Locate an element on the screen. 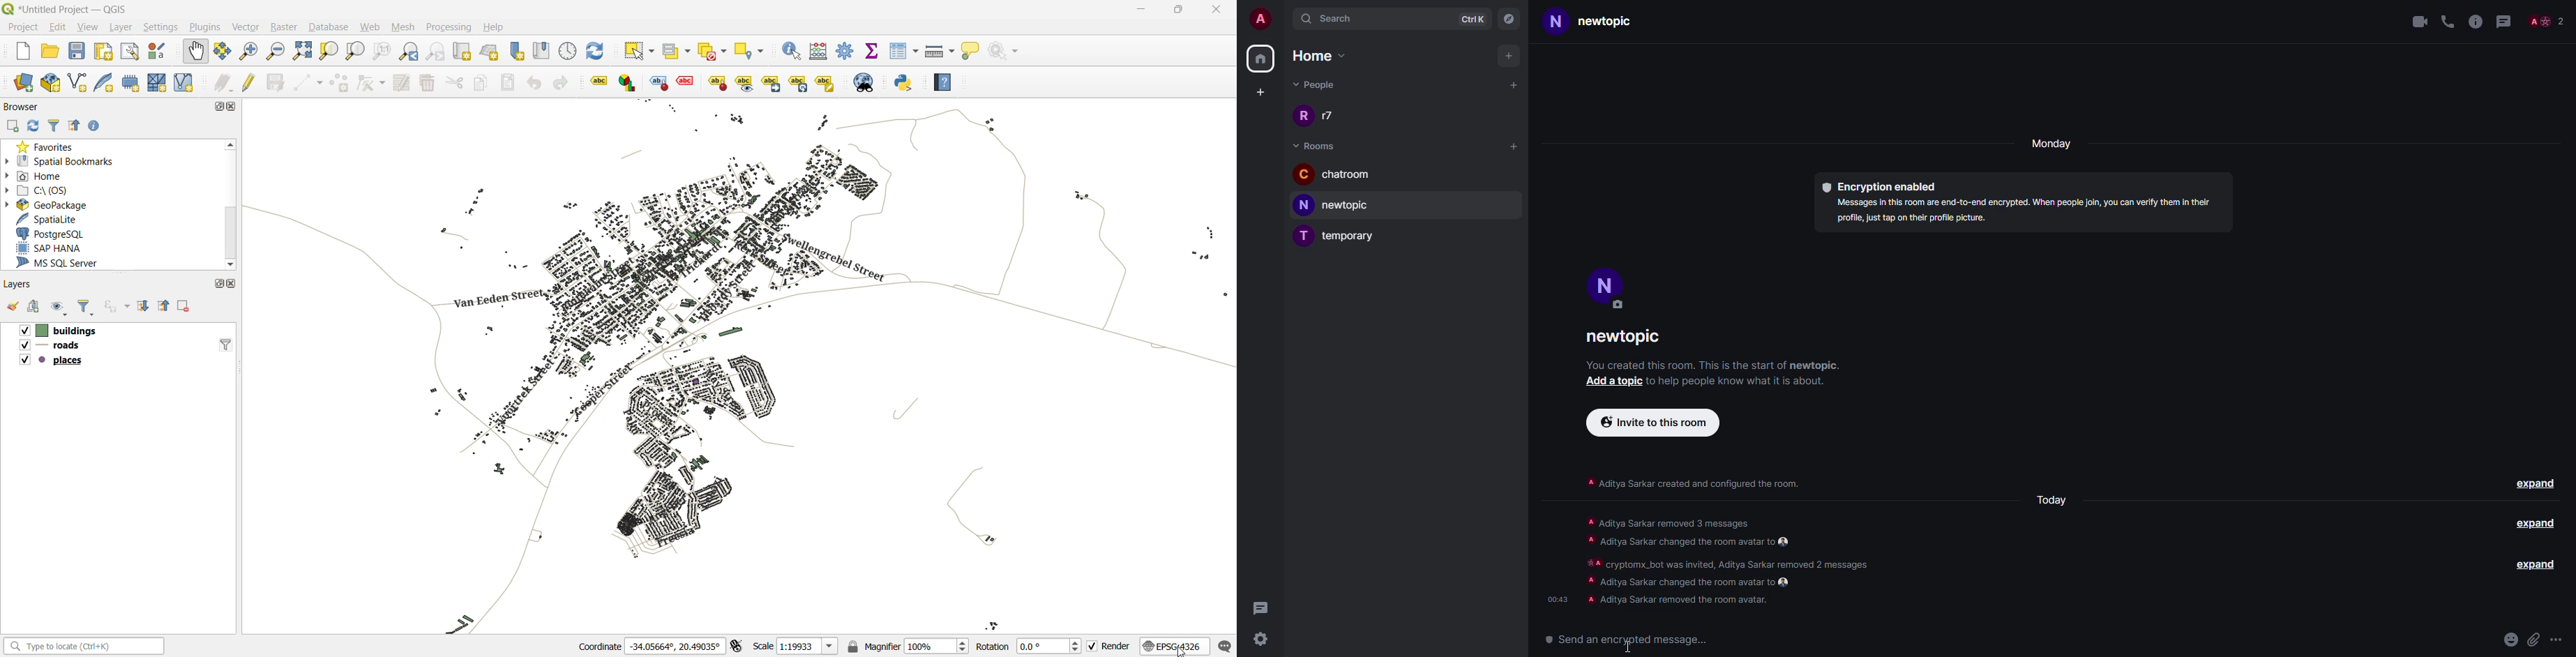  move a label, diagram or callout is located at coordinates (772, 84).